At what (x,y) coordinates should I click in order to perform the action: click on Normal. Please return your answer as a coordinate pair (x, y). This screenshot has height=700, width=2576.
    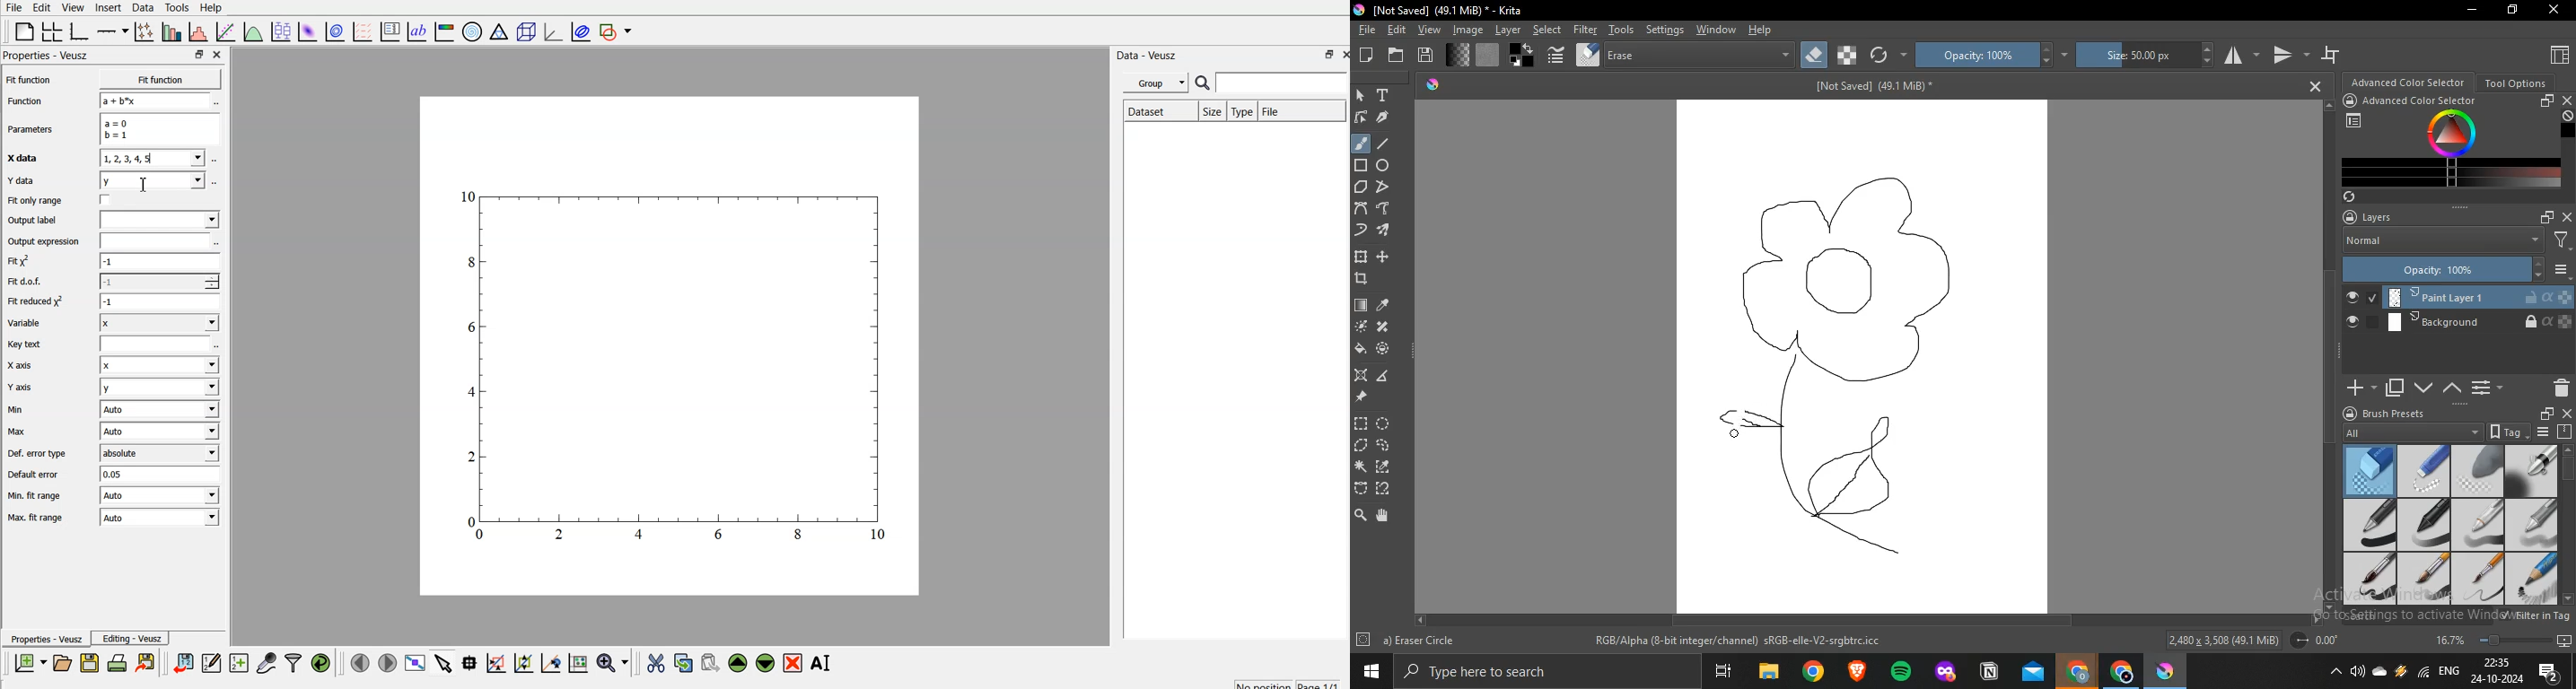
    Looking at the image, I should click on (2441, 242).